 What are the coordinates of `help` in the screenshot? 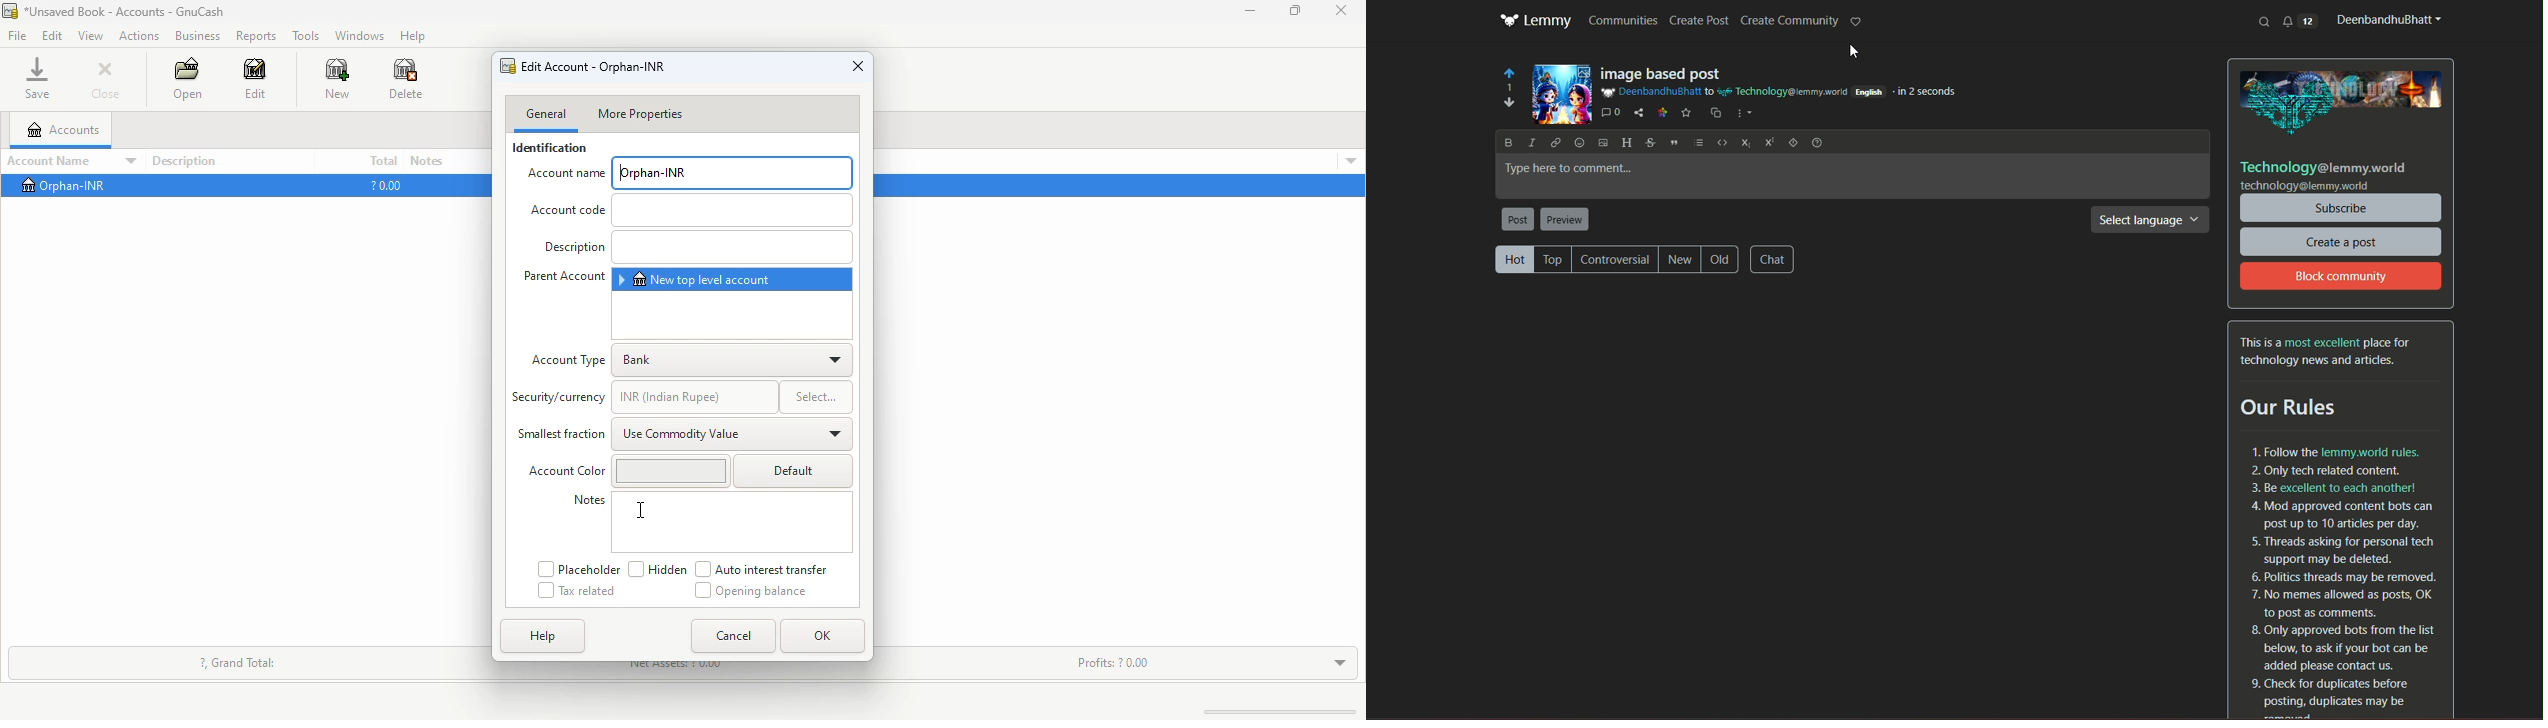 It's located at (415, 36).